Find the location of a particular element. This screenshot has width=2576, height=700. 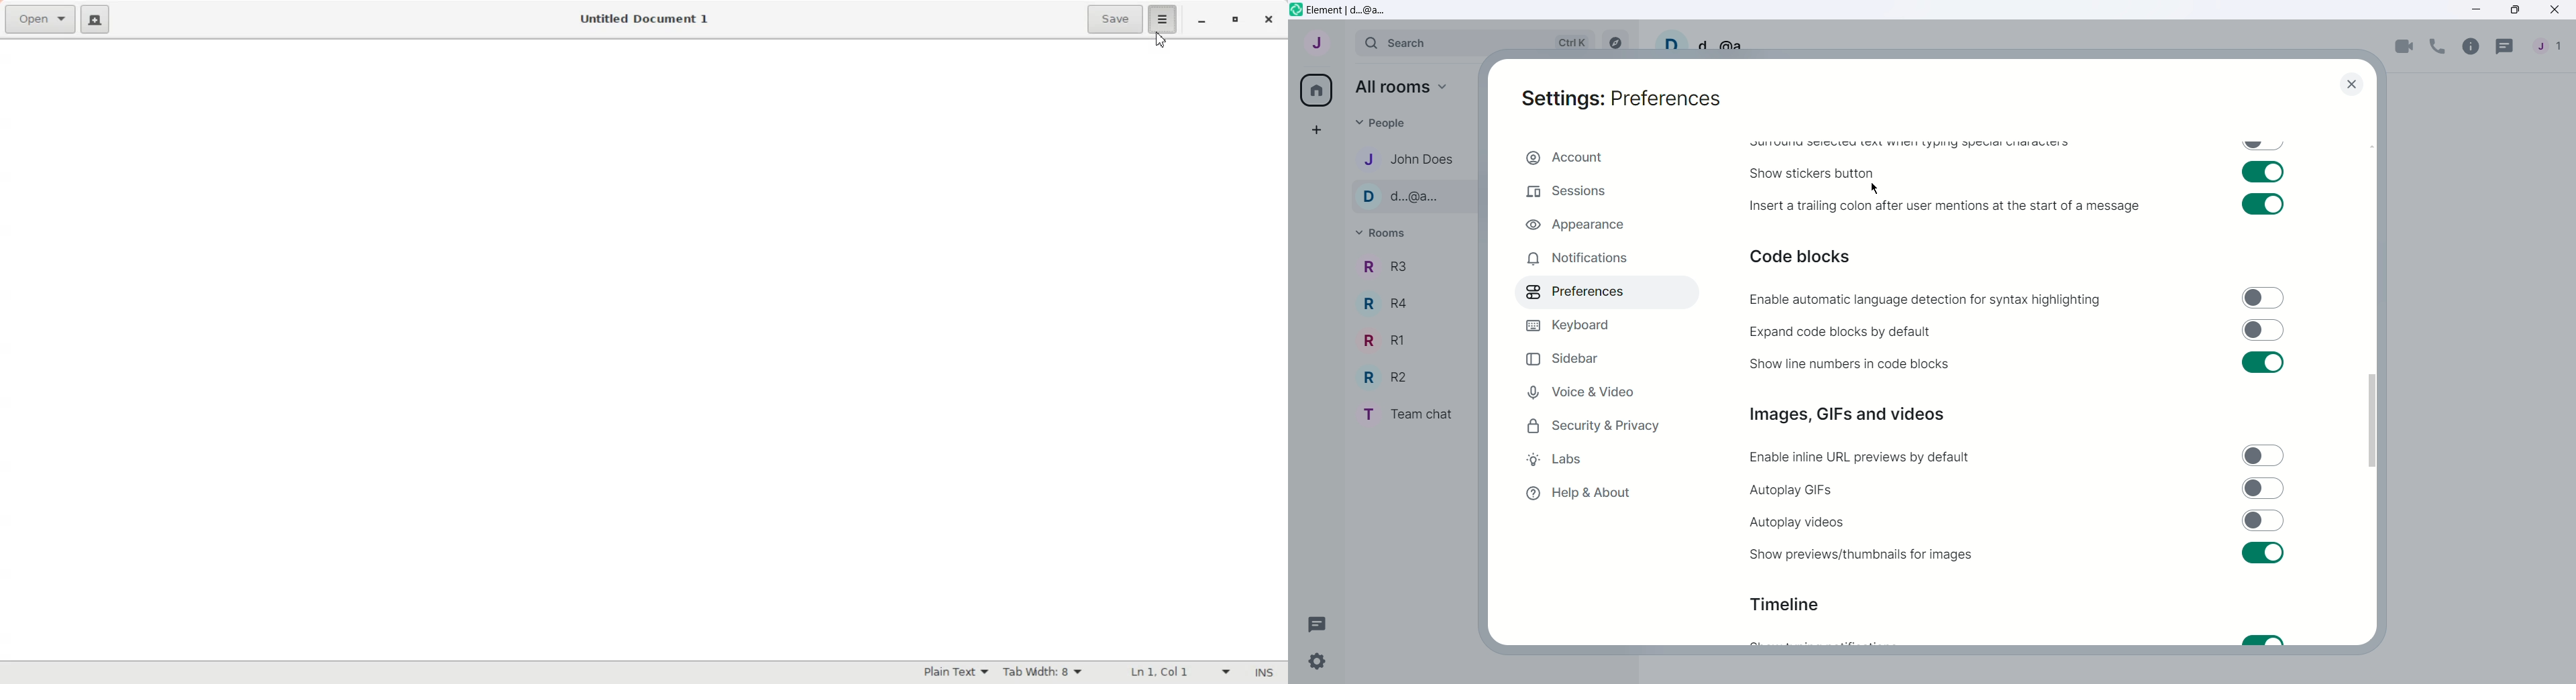

R2 - Room Name is located at coordinates (1390, 376).